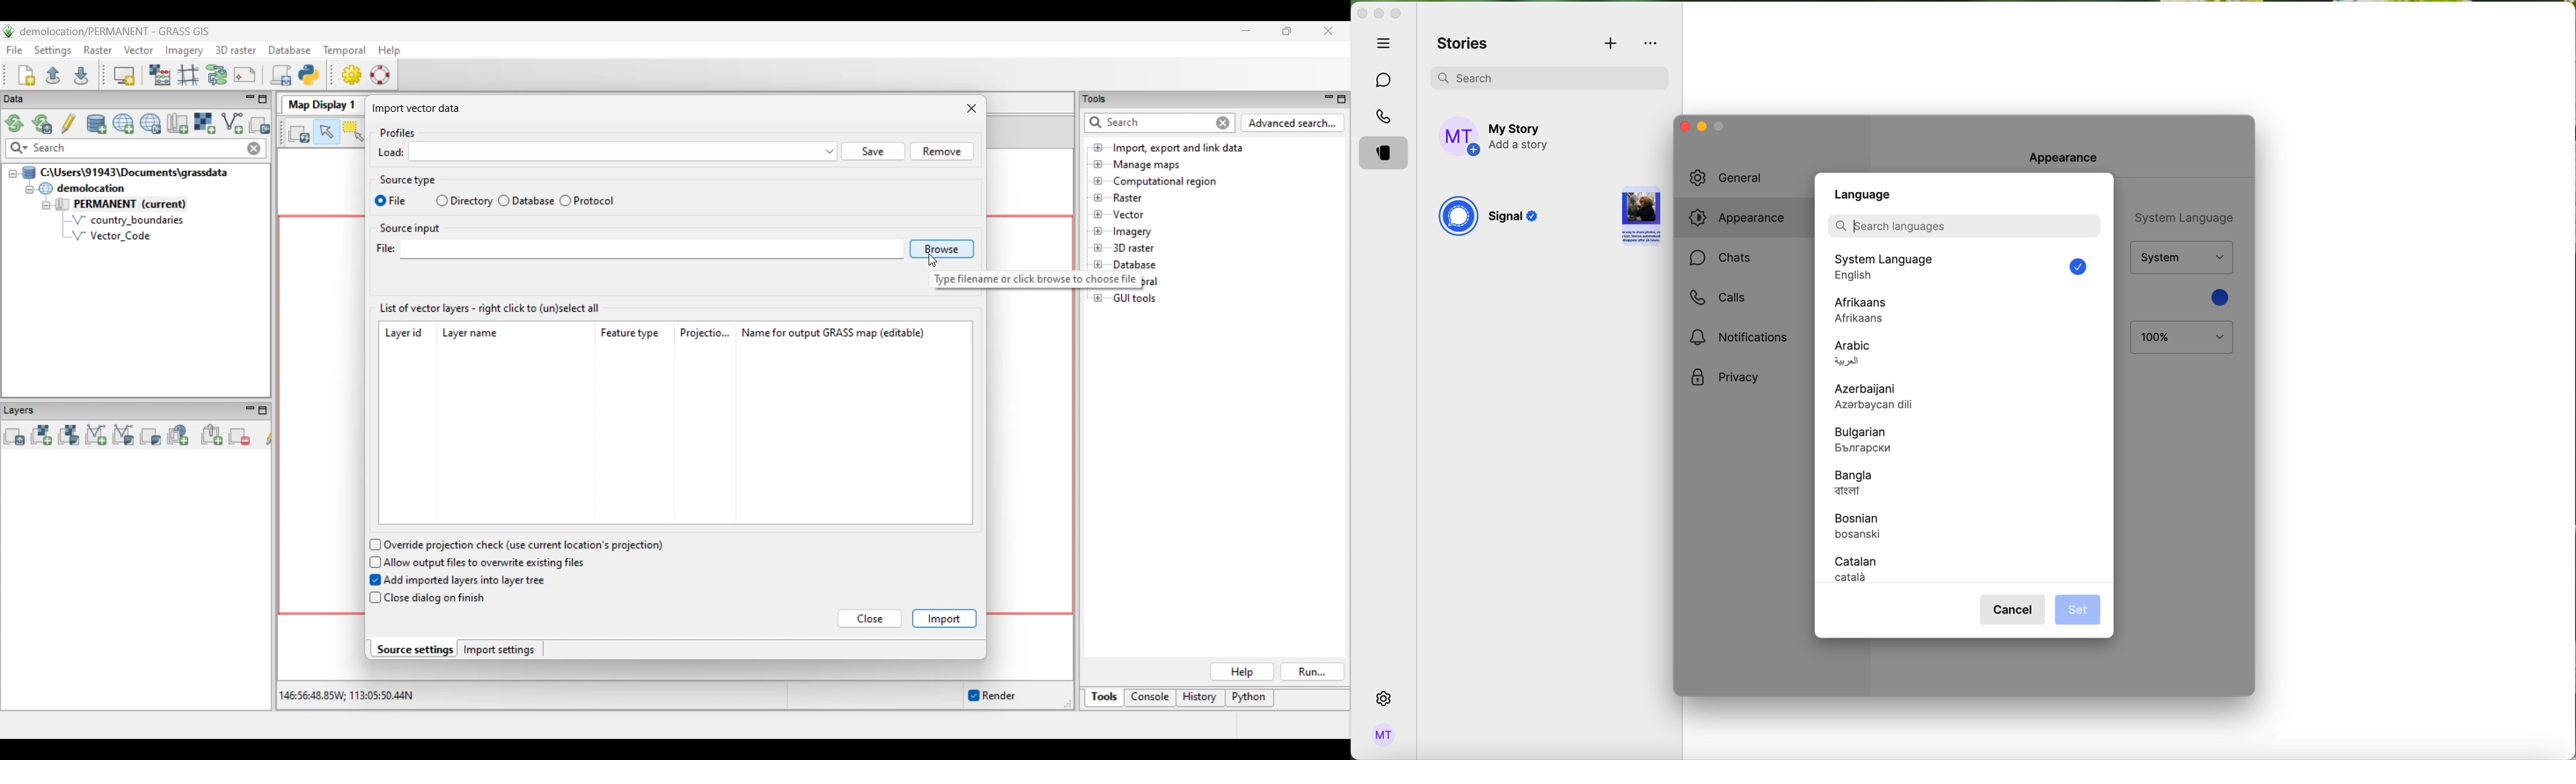 The image size is (2576, 784). I want to click on more options, so click(1652, 44).